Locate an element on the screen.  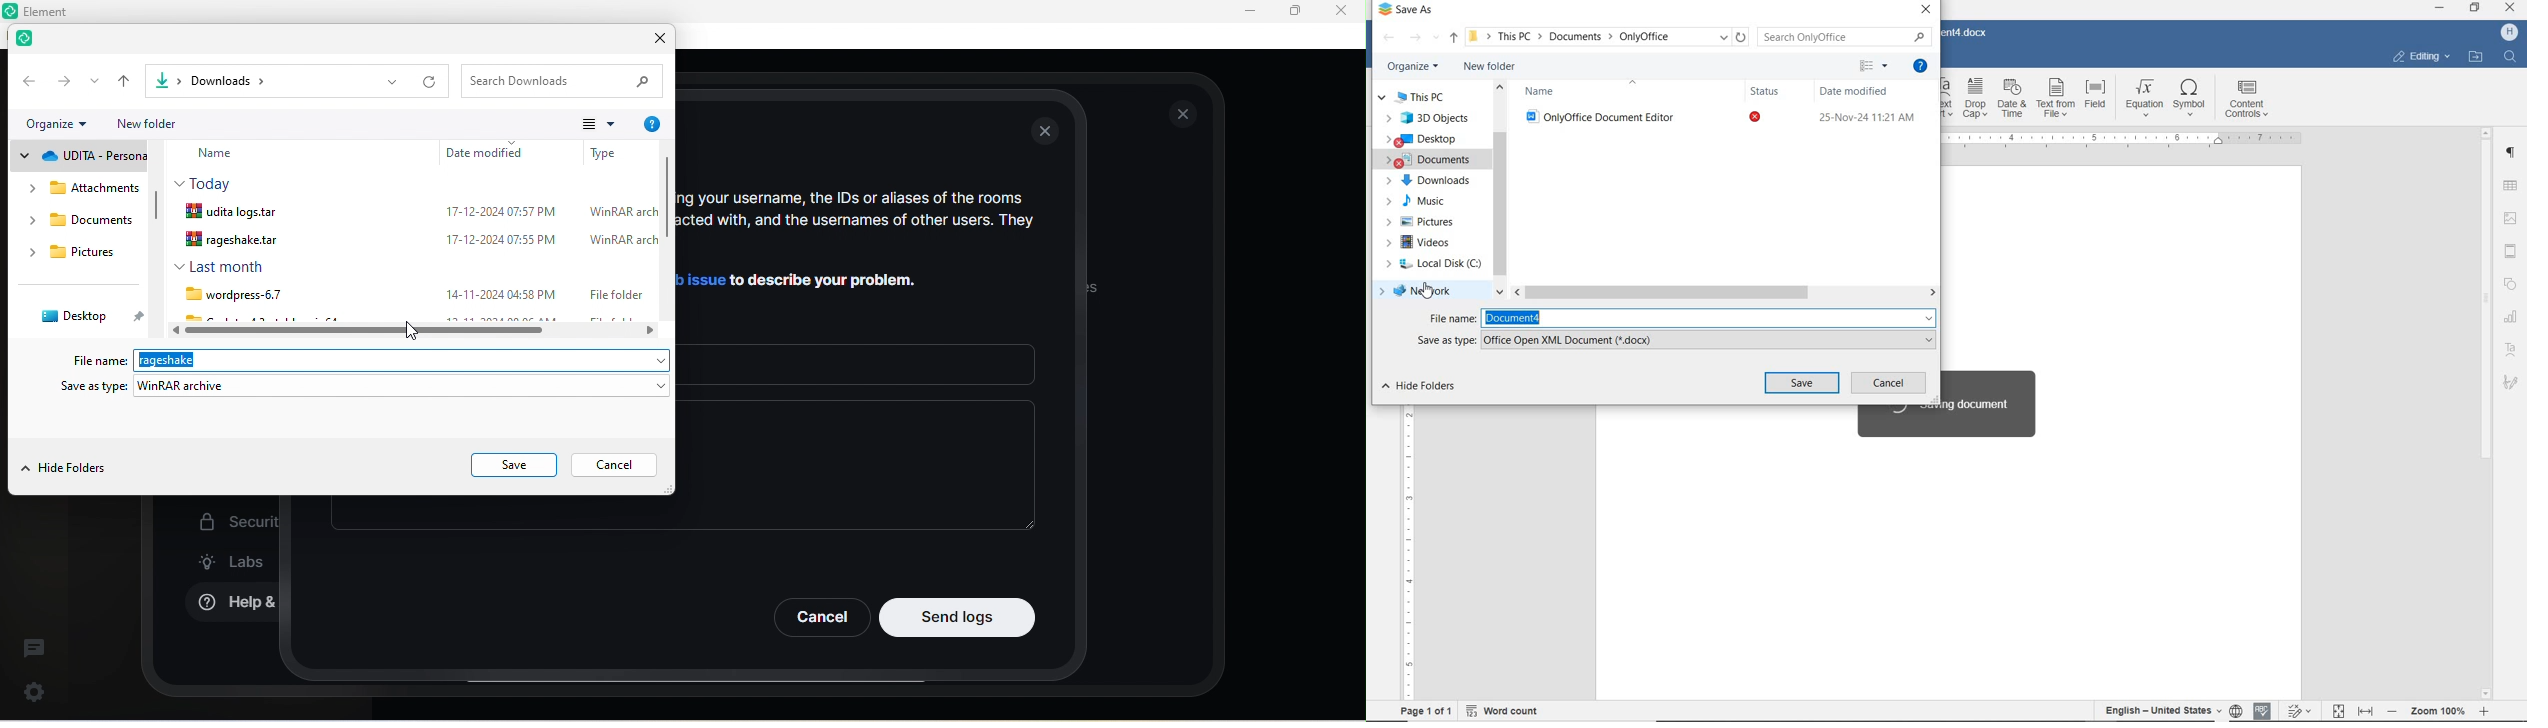
open file location is located at coordinates (2477, 58).